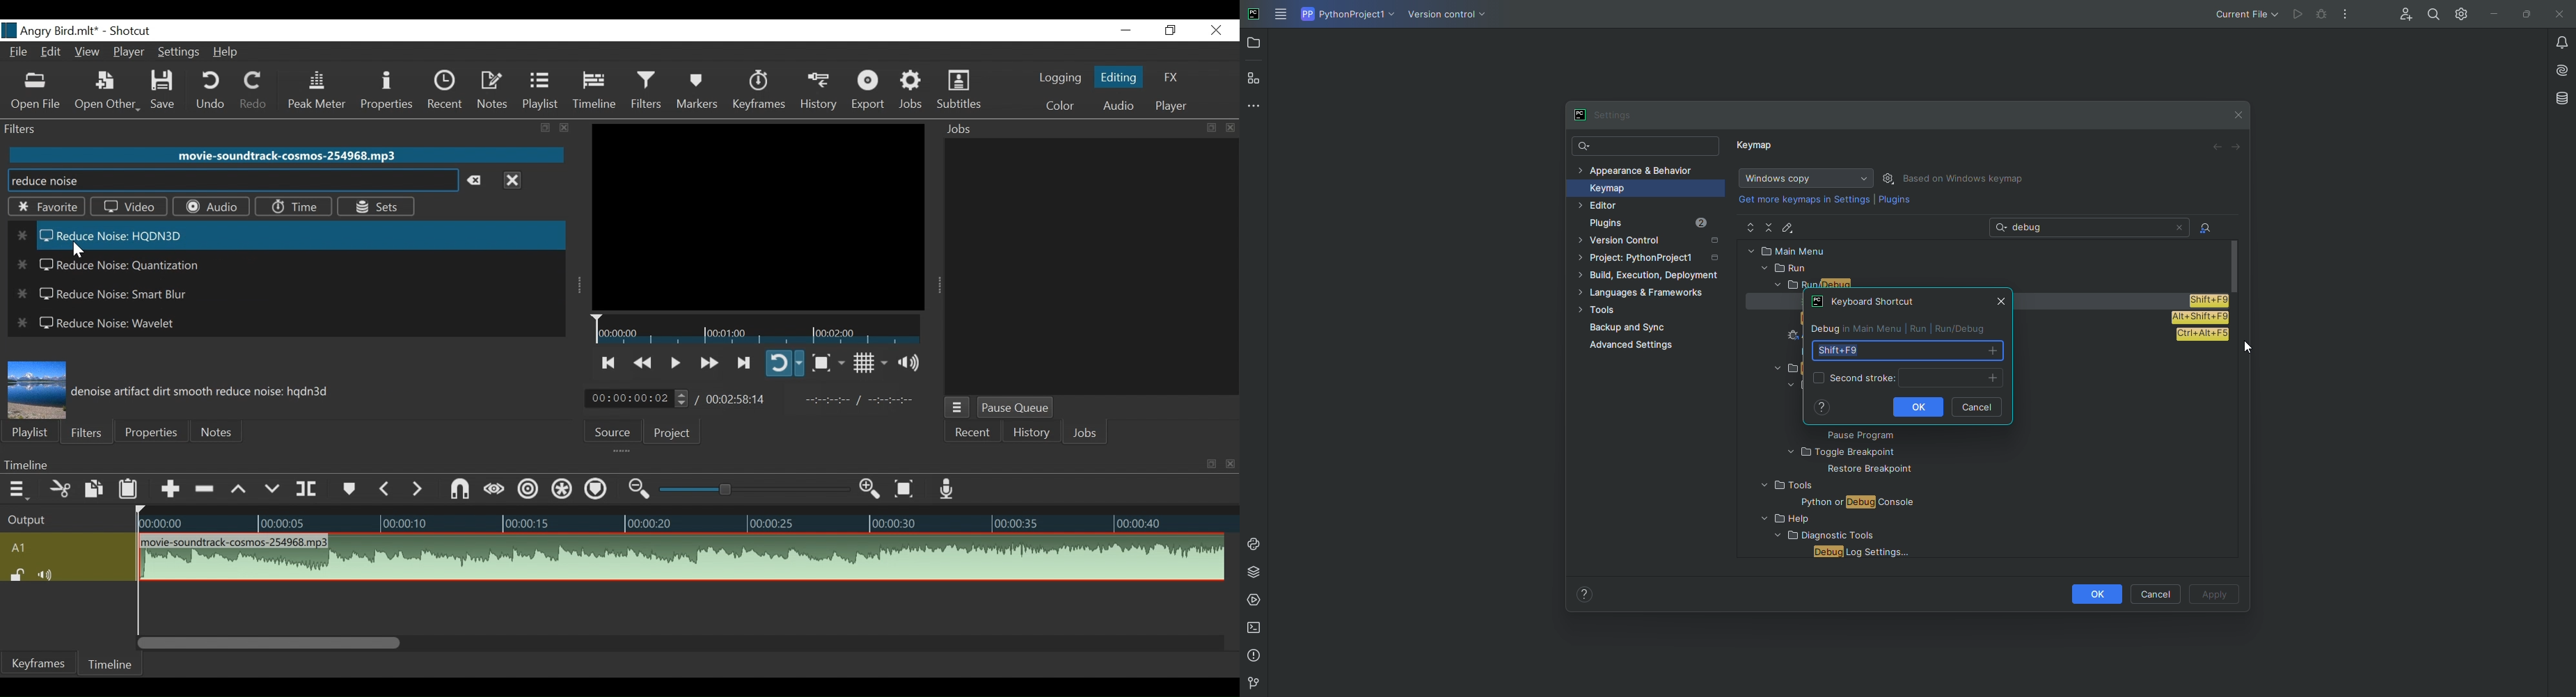  I want to click on File Name, so click(51, 31).